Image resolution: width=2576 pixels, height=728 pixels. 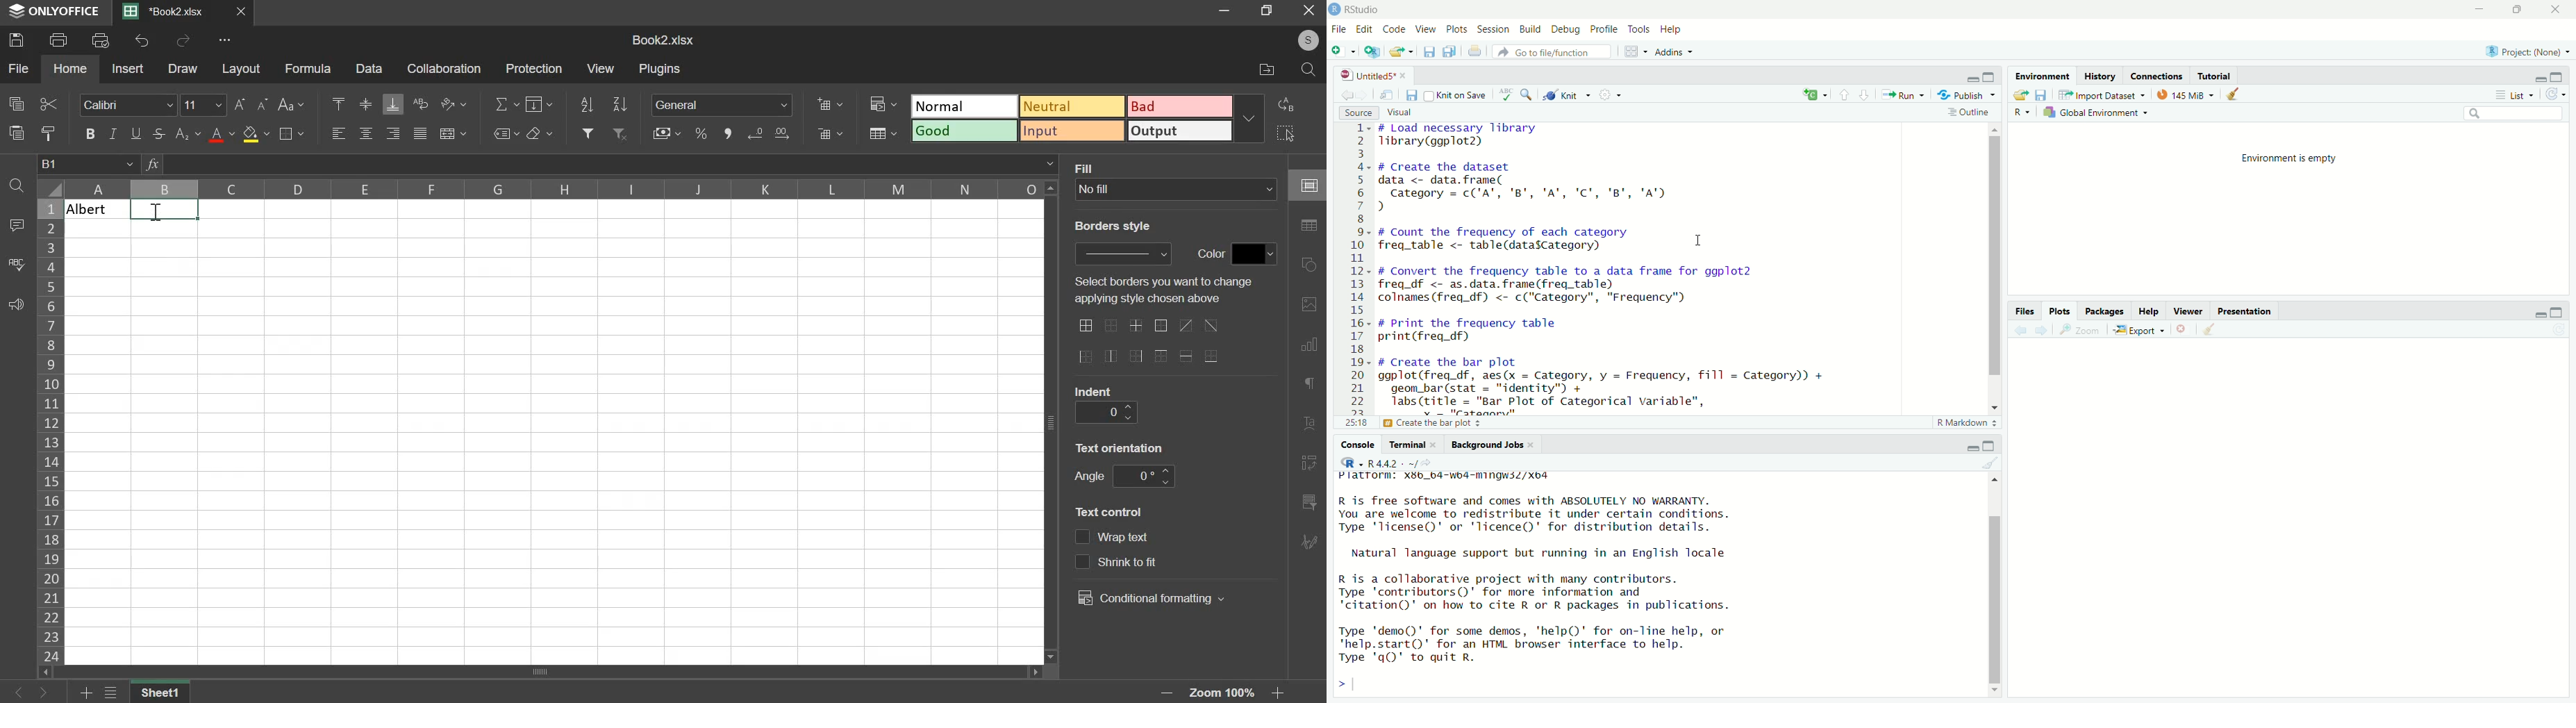 What do you see at coordinates (1672, 30) in the screenshot?
I see `help` at bounding box center [1672, 30].